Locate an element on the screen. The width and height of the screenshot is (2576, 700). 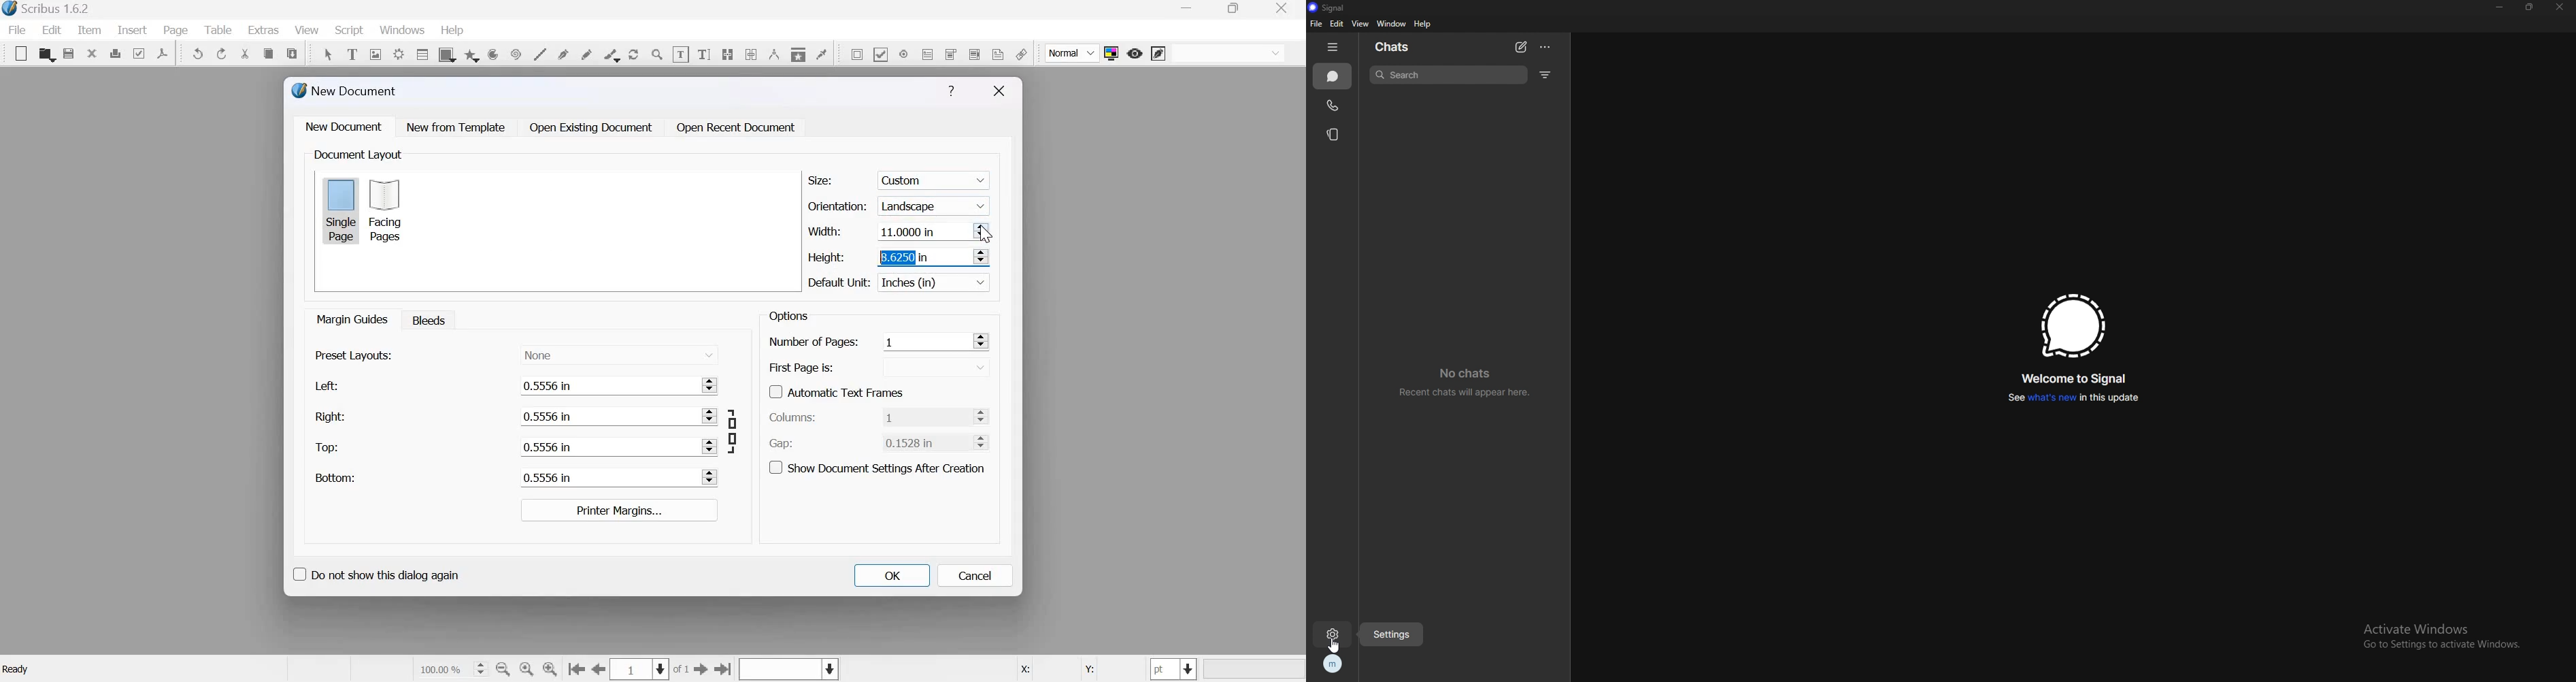
link annotation is located at coordinates (1021, 54).